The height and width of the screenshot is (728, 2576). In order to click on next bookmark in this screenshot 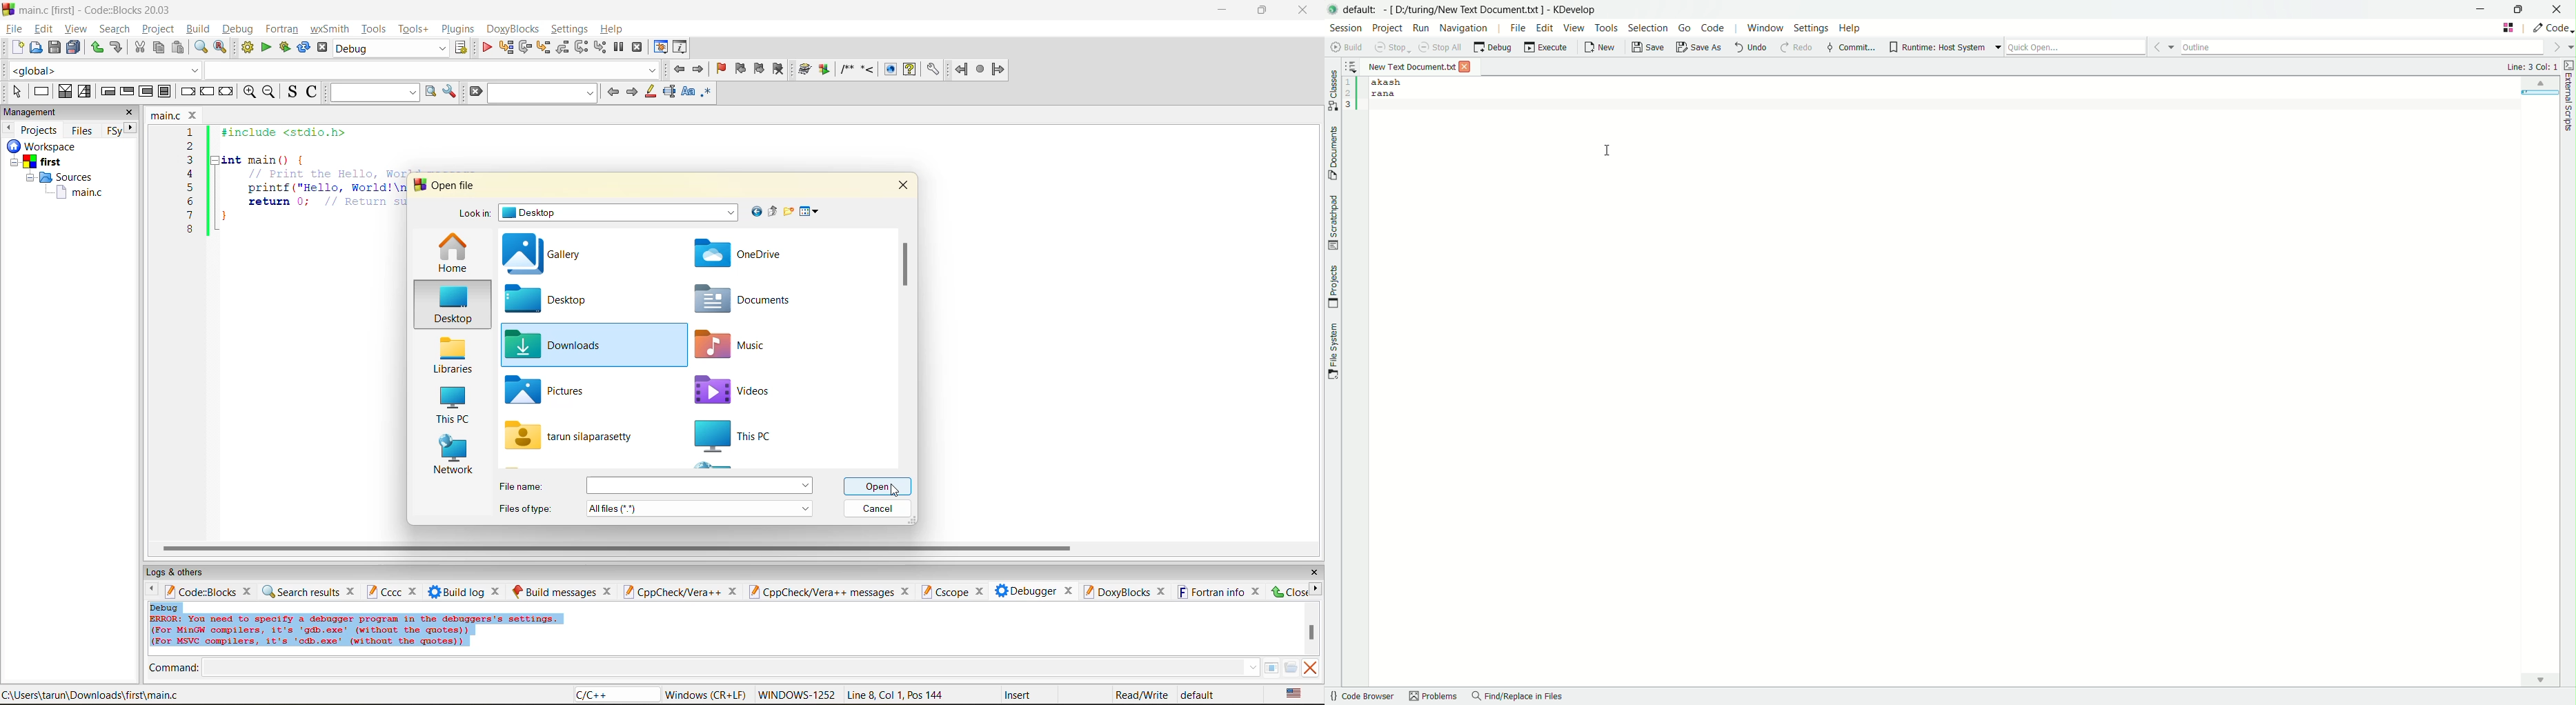, I will do `click(760, 67)`.